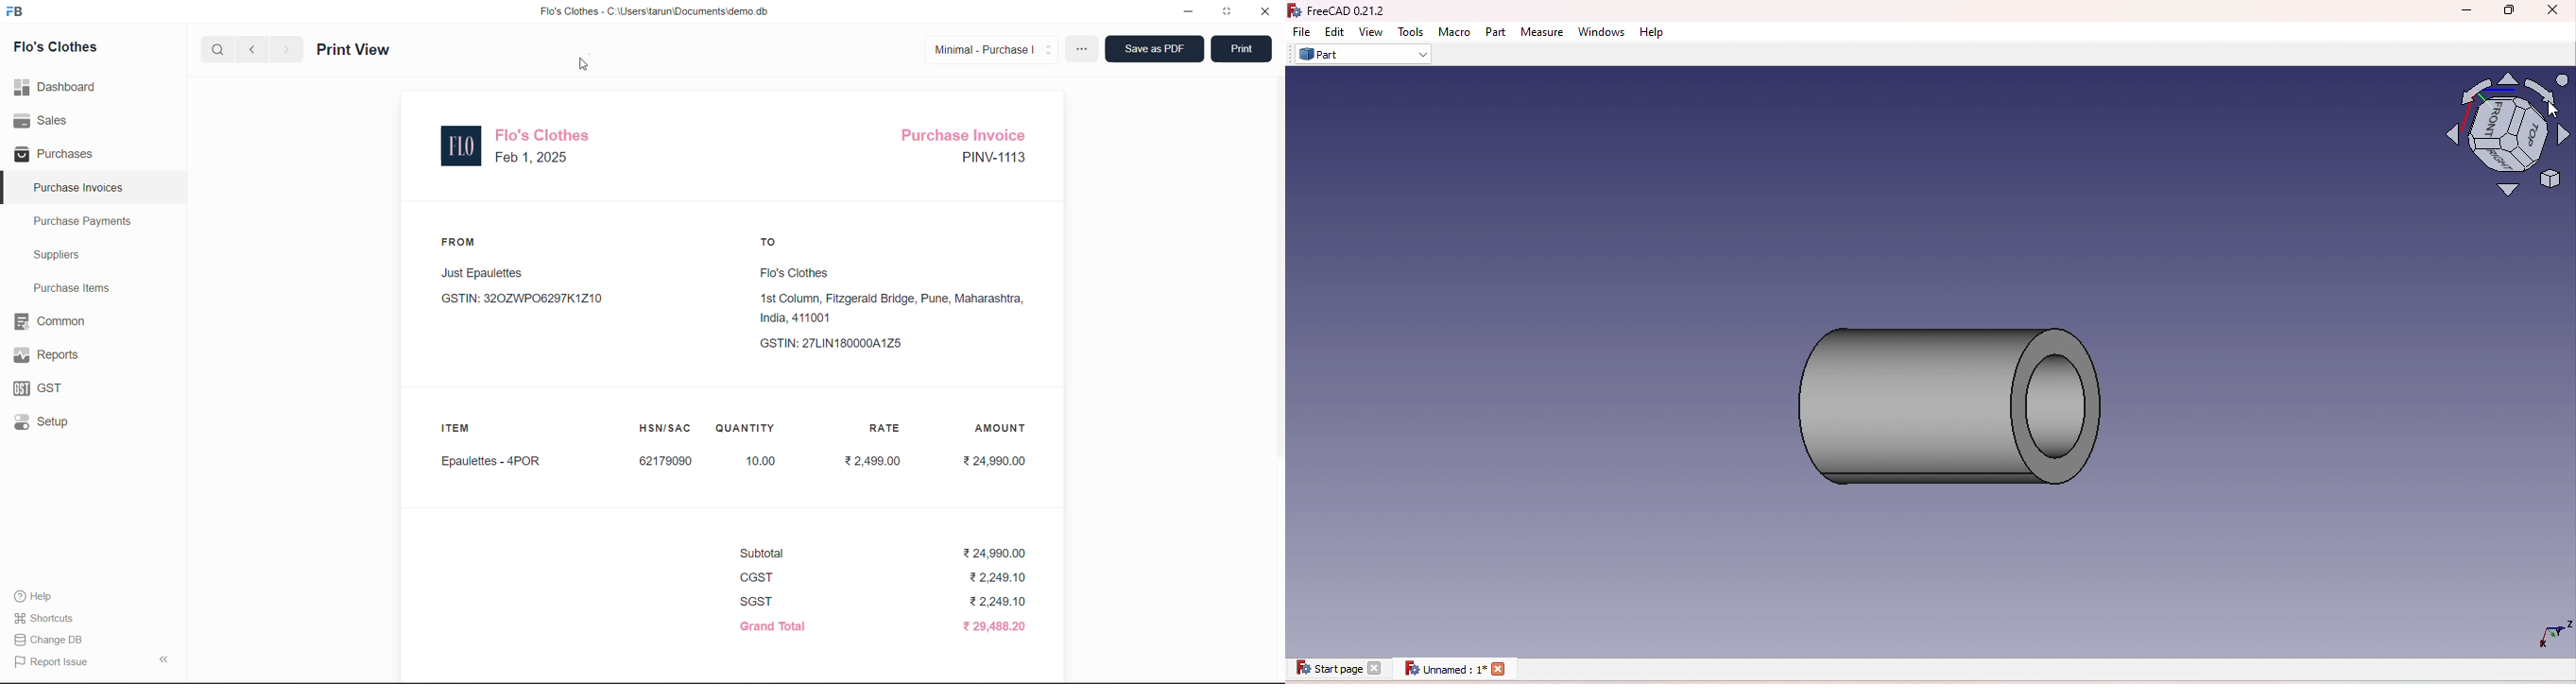 The width and height of the screenshot is (2576, 700). What do you see at coordinates (1192, 11) in the screenshot?
I see `minimize` at bounding box center [1192, 11].